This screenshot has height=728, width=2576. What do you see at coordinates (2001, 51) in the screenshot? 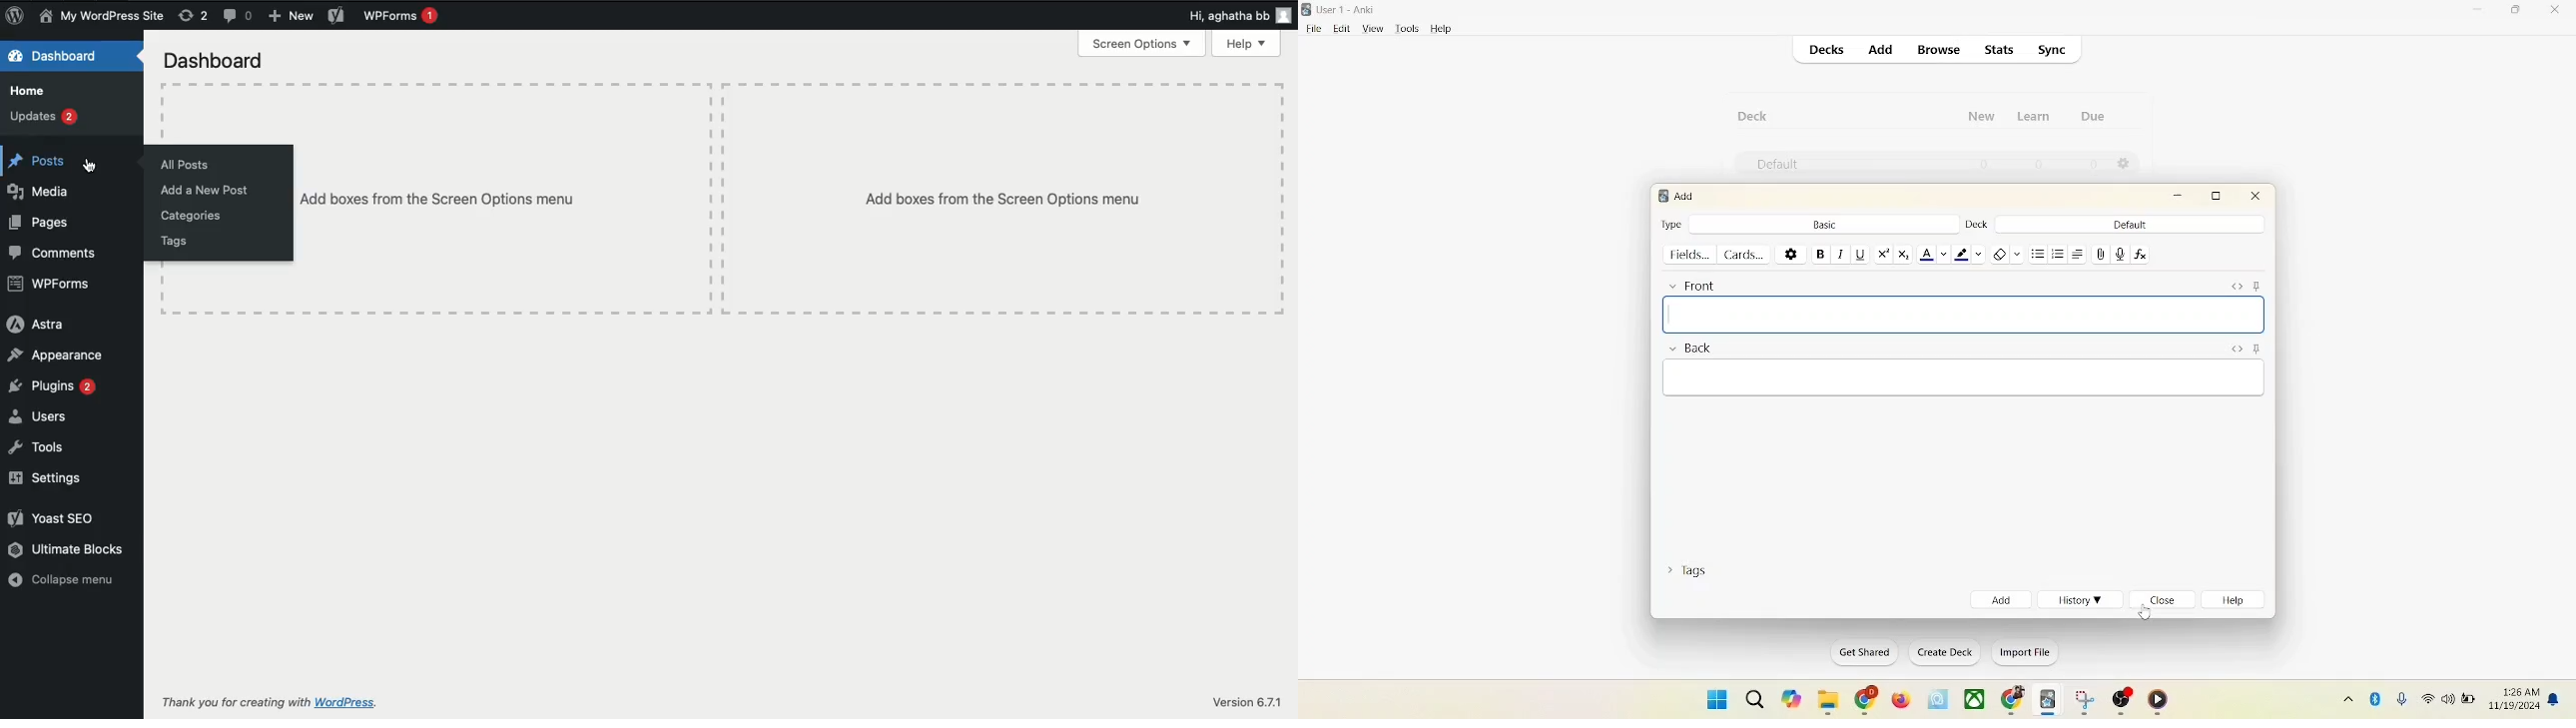
I see `stats` at bounding box center [2001, 51].